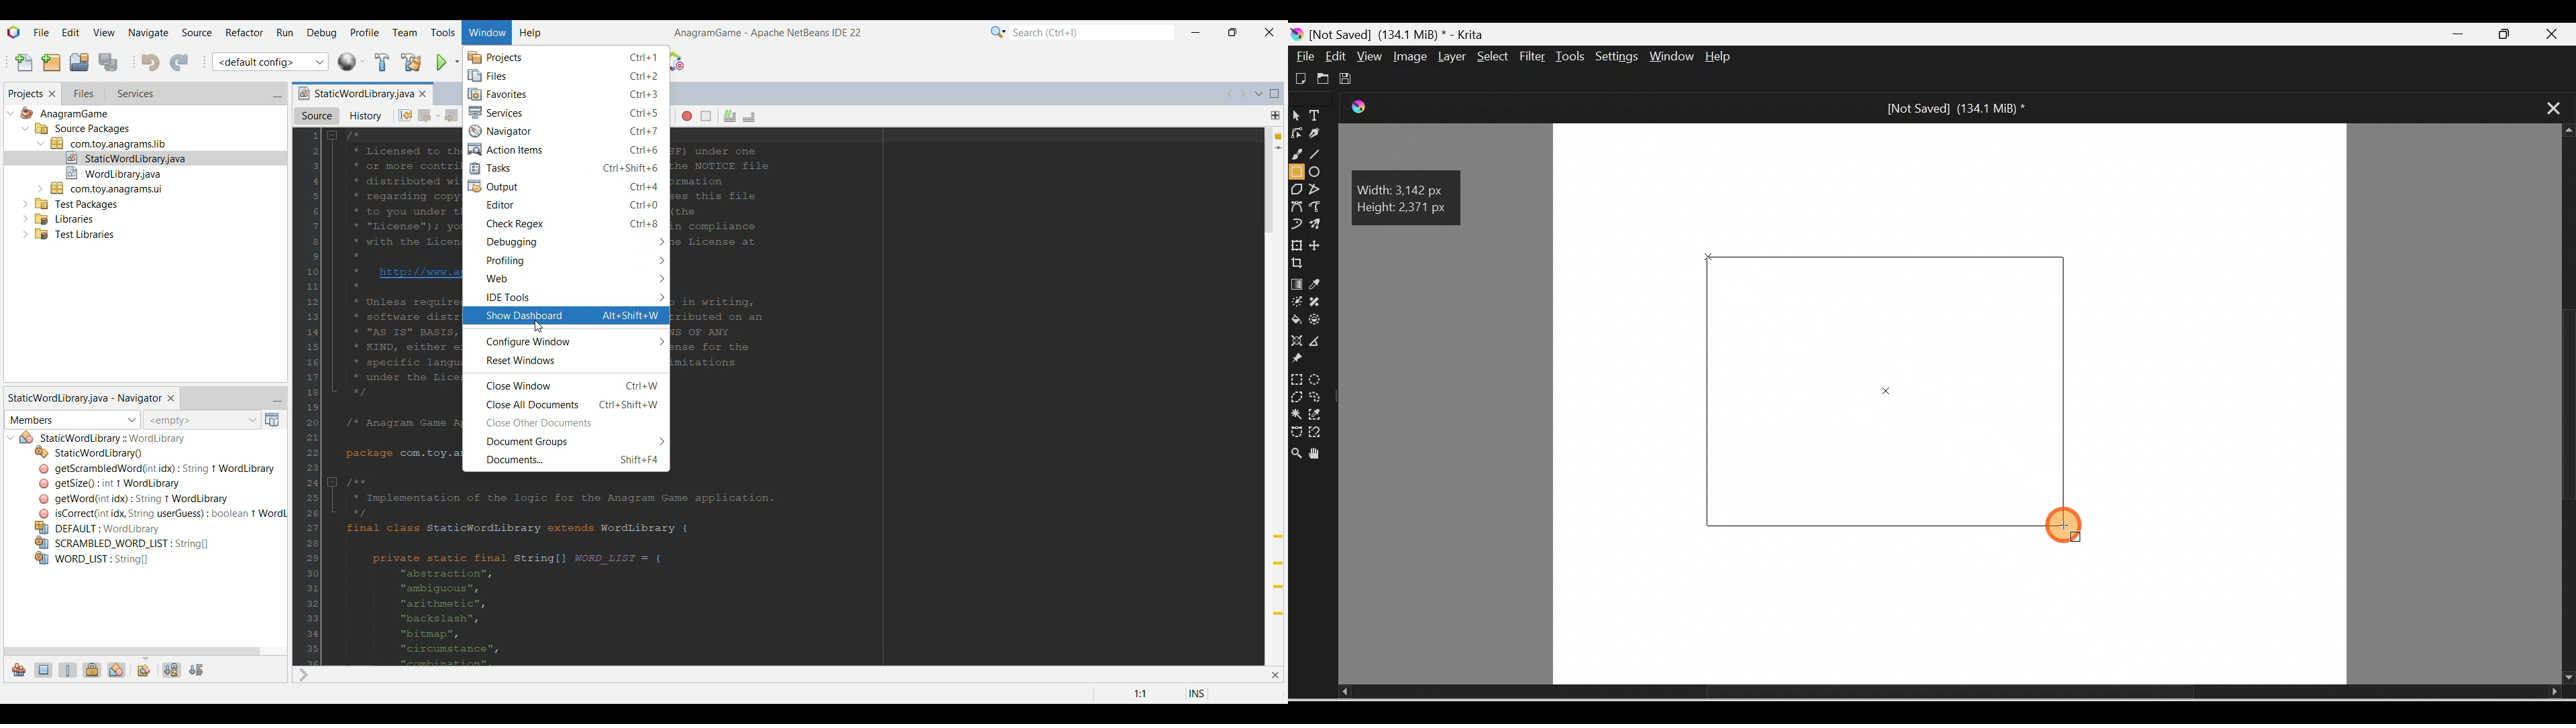  I want to click on Show inner classes, so click(117, 670).